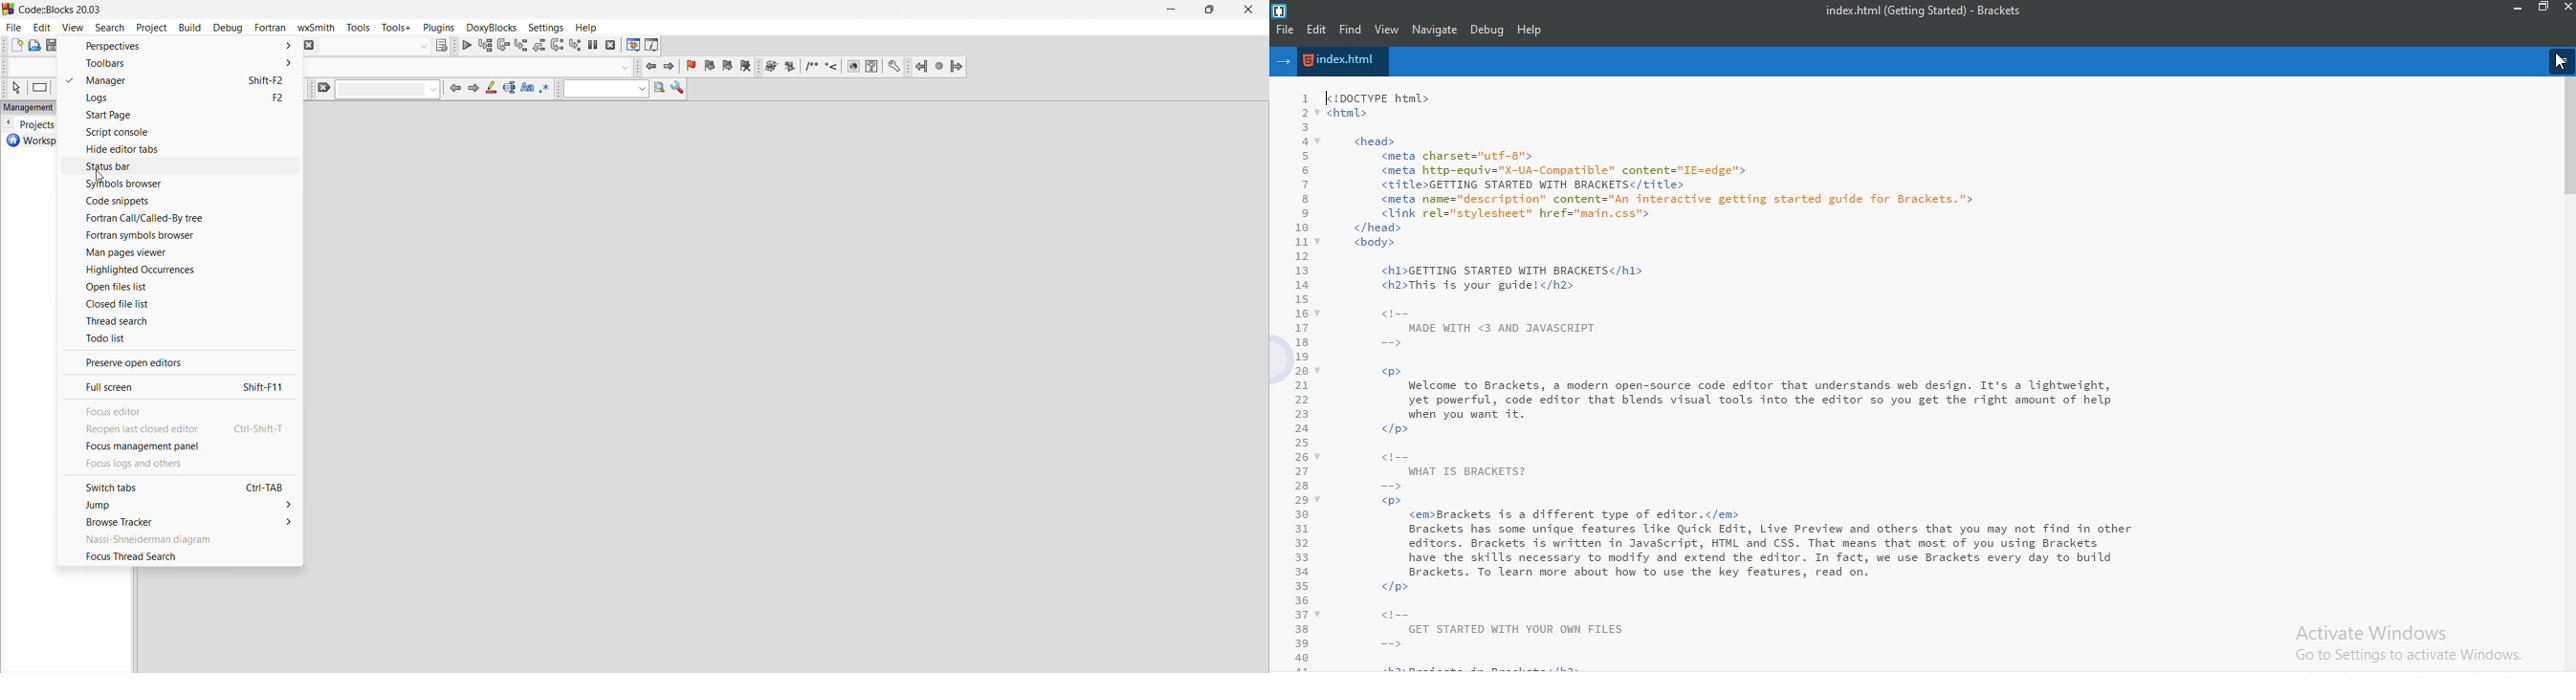 The width and height of the screenshot is (2576, 700). Describe the element at coordinates (1294, 380) in the screenshot. I see `Line Number` at that location.